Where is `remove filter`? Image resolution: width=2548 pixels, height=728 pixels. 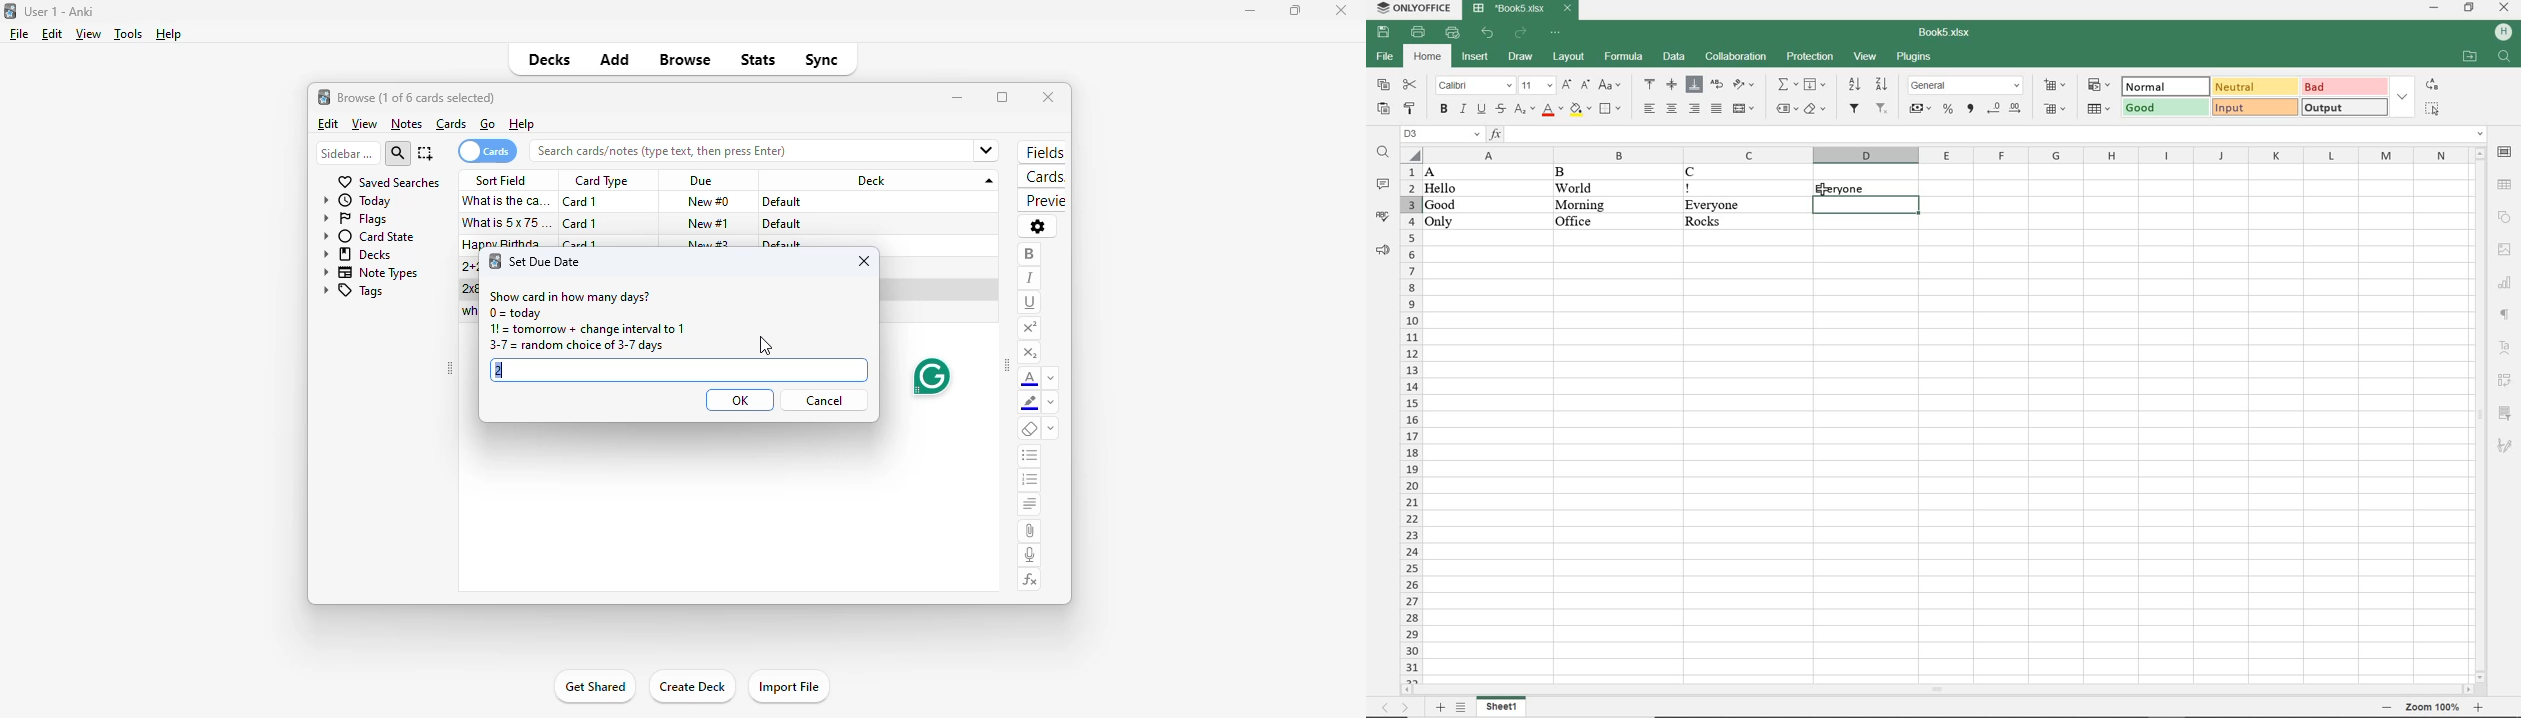 remove filter is located at coordinates (1883, 111).